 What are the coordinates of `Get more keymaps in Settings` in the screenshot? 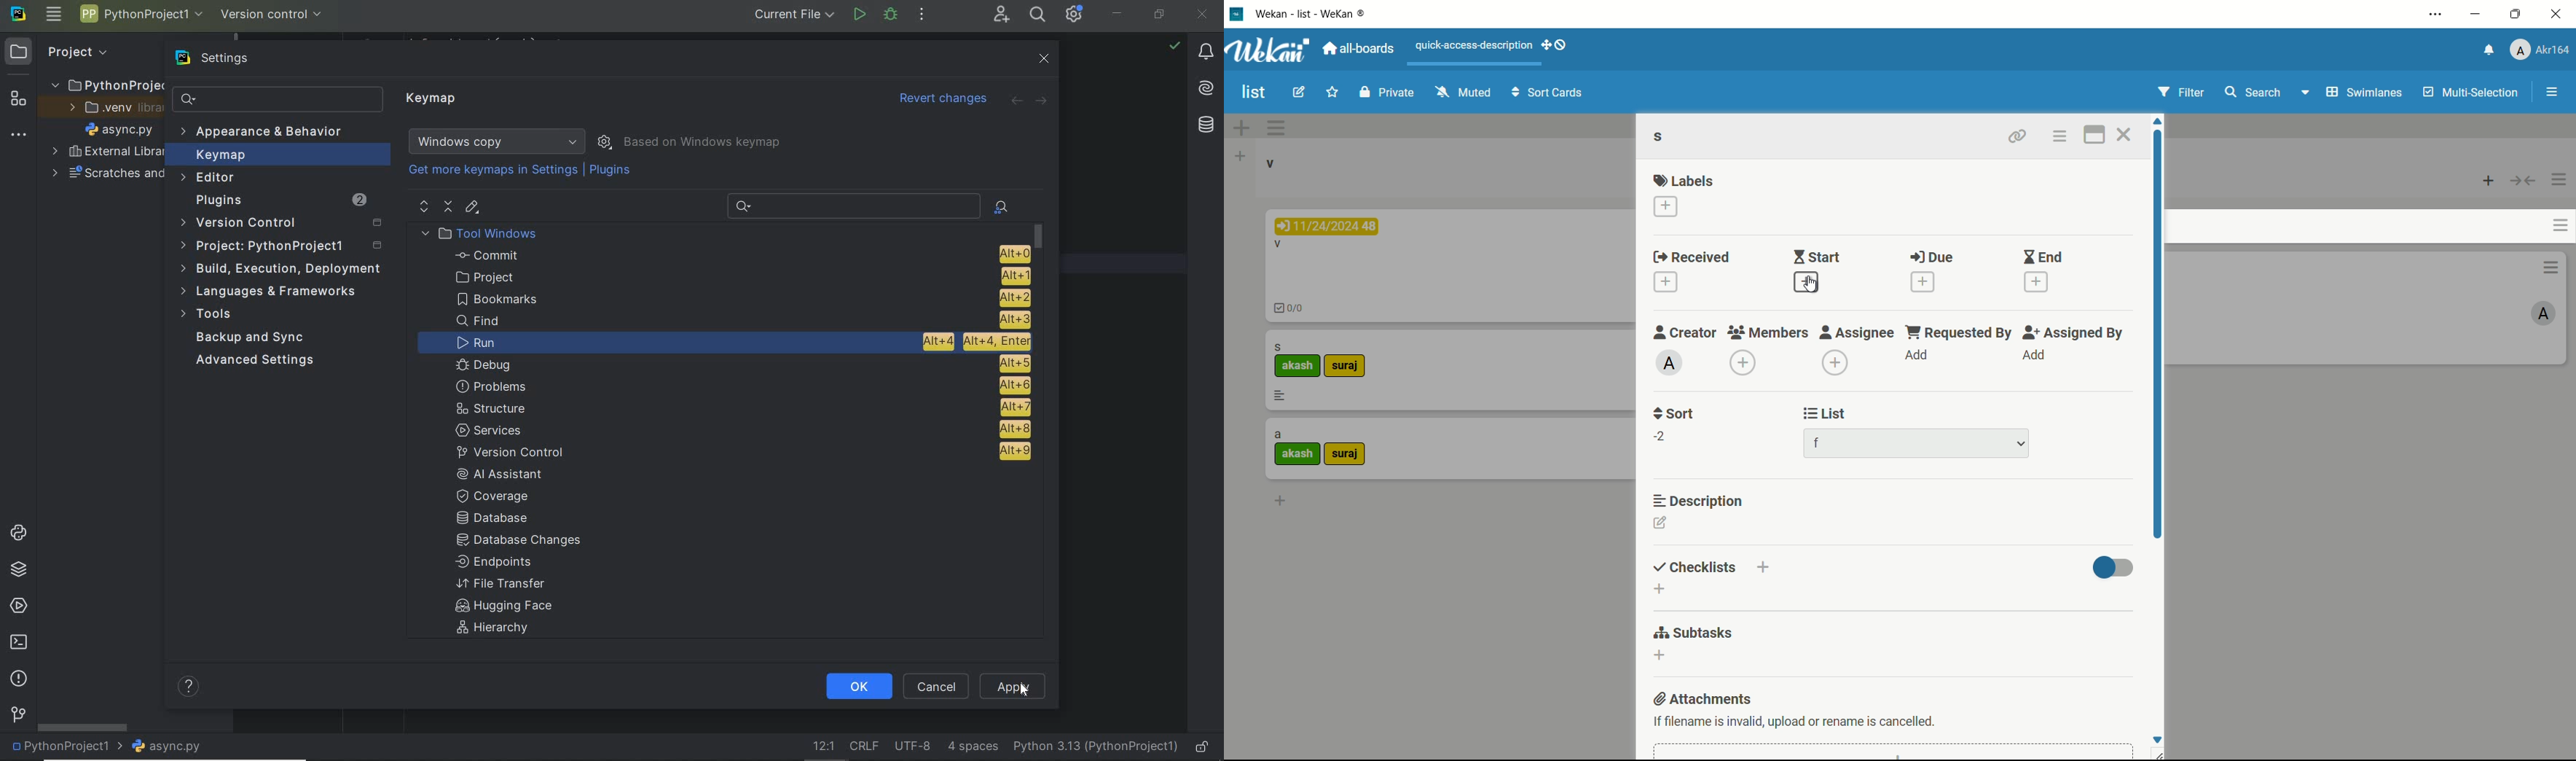 It's located at (487, 171).